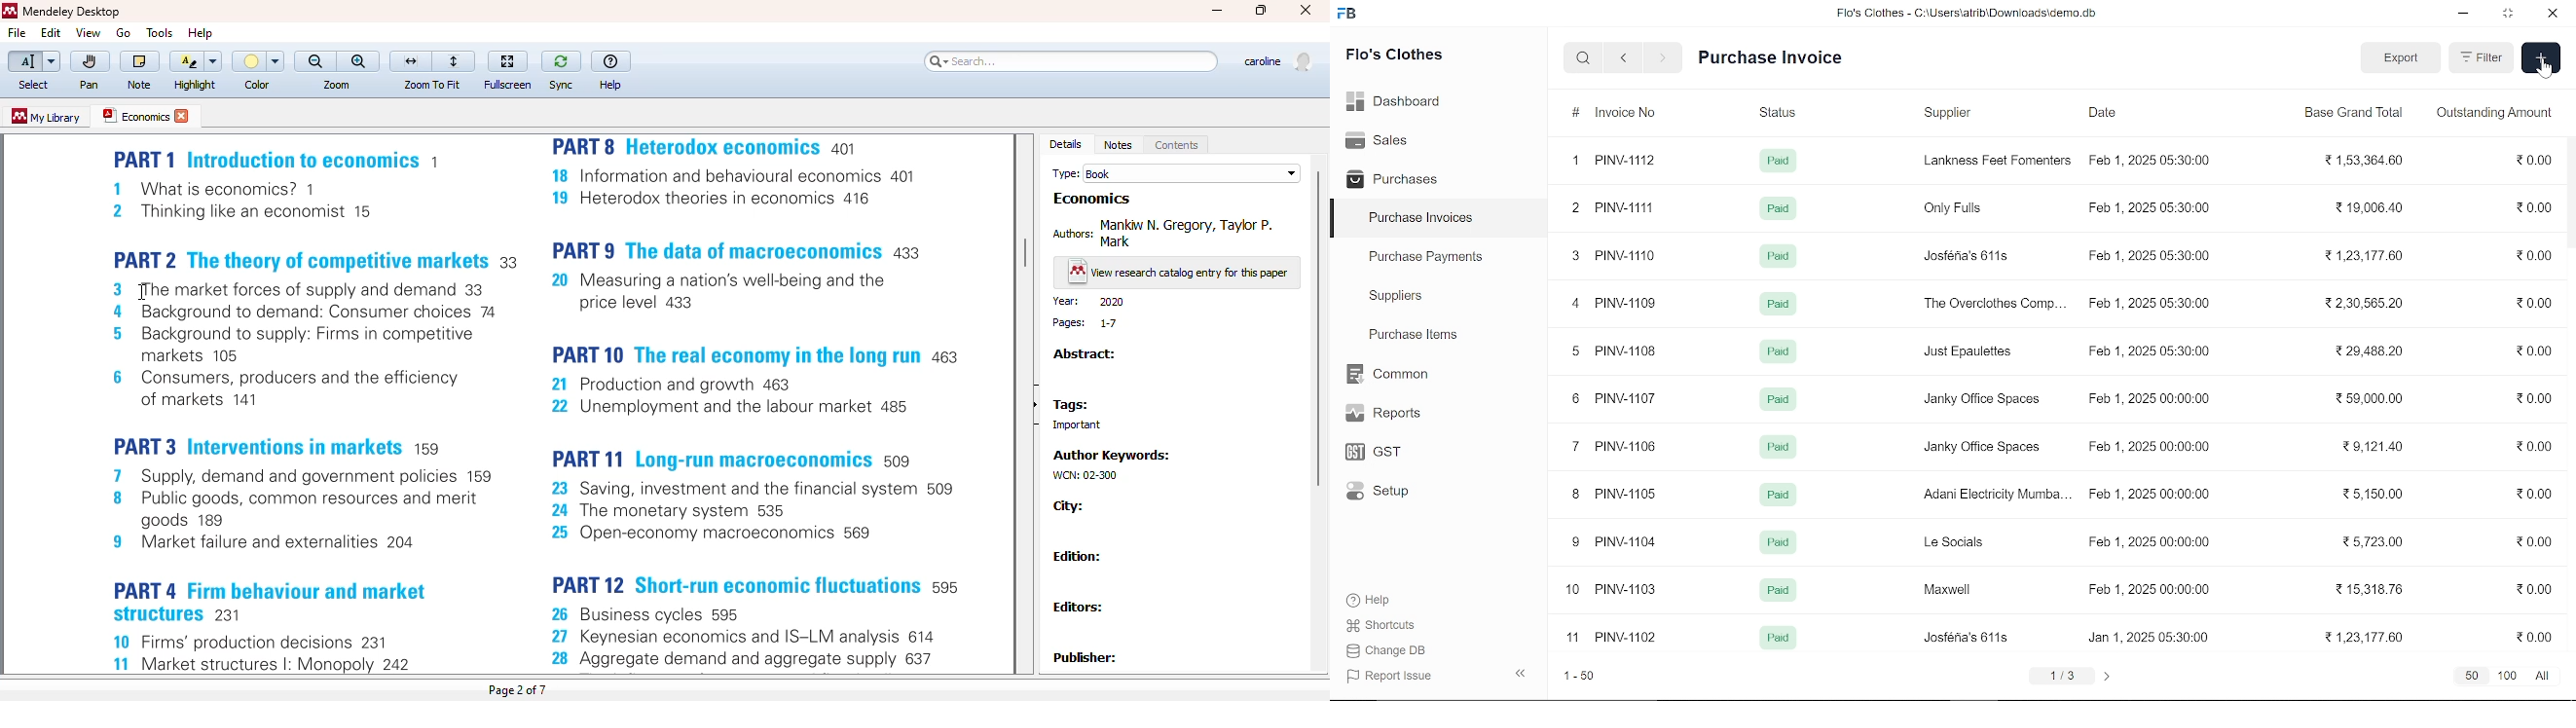 The height and width of the screenshot is (728, 2576). I want to click on 2 PINV-1111 Paid Only Fulls Feb 1, 2025 05:30:00 219,006.40, so click(2056, 210).